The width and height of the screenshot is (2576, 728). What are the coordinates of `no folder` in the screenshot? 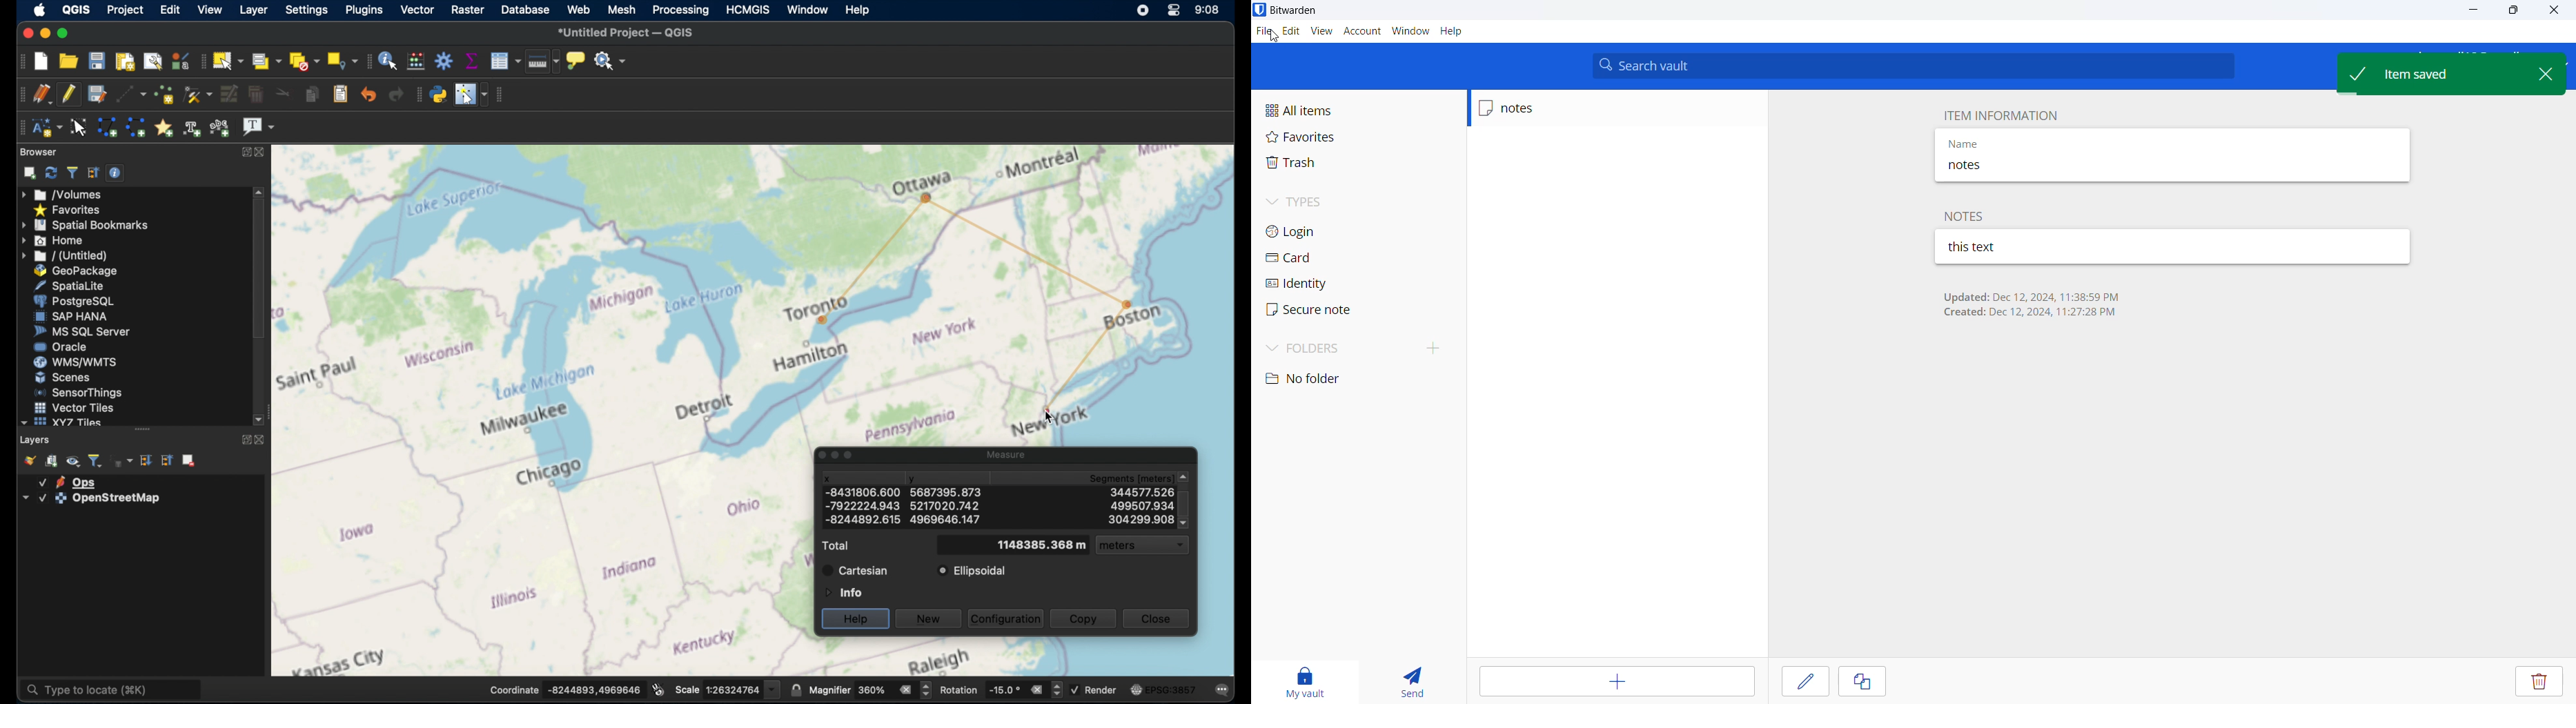 It's located at (1318, 379).